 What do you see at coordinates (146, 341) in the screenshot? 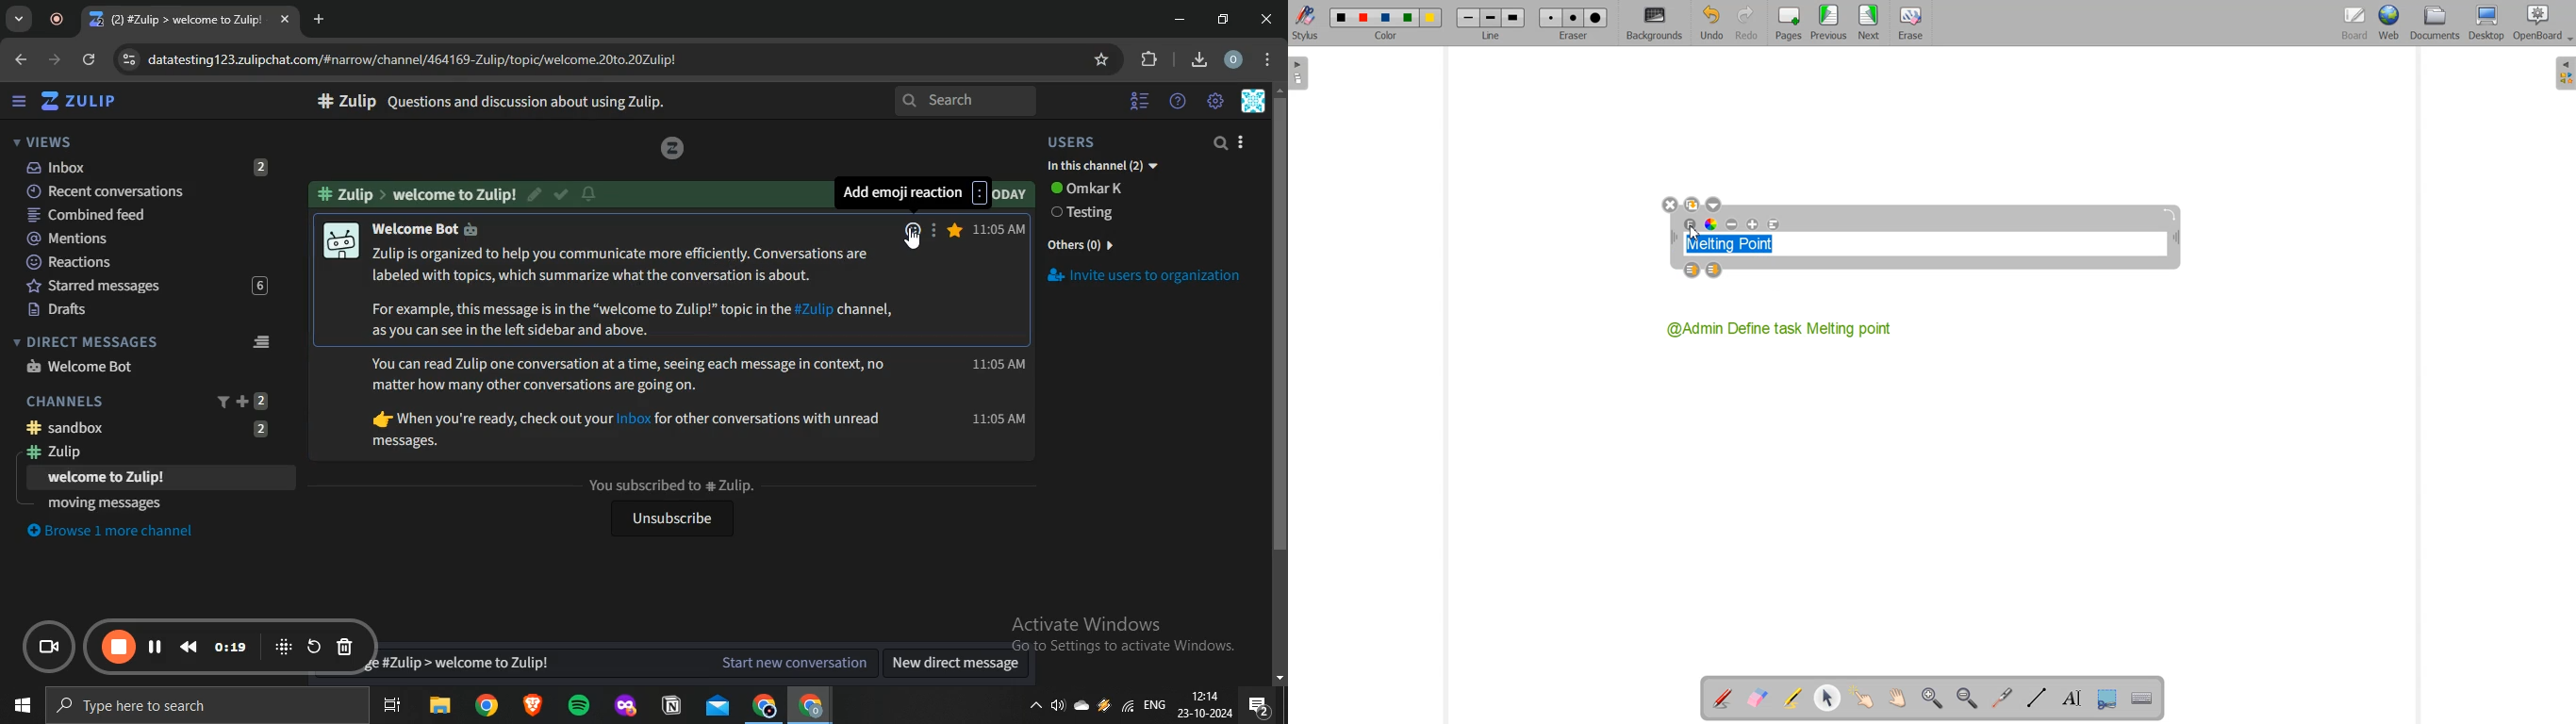
I see `direct messages` at bounding box center [146, 341].